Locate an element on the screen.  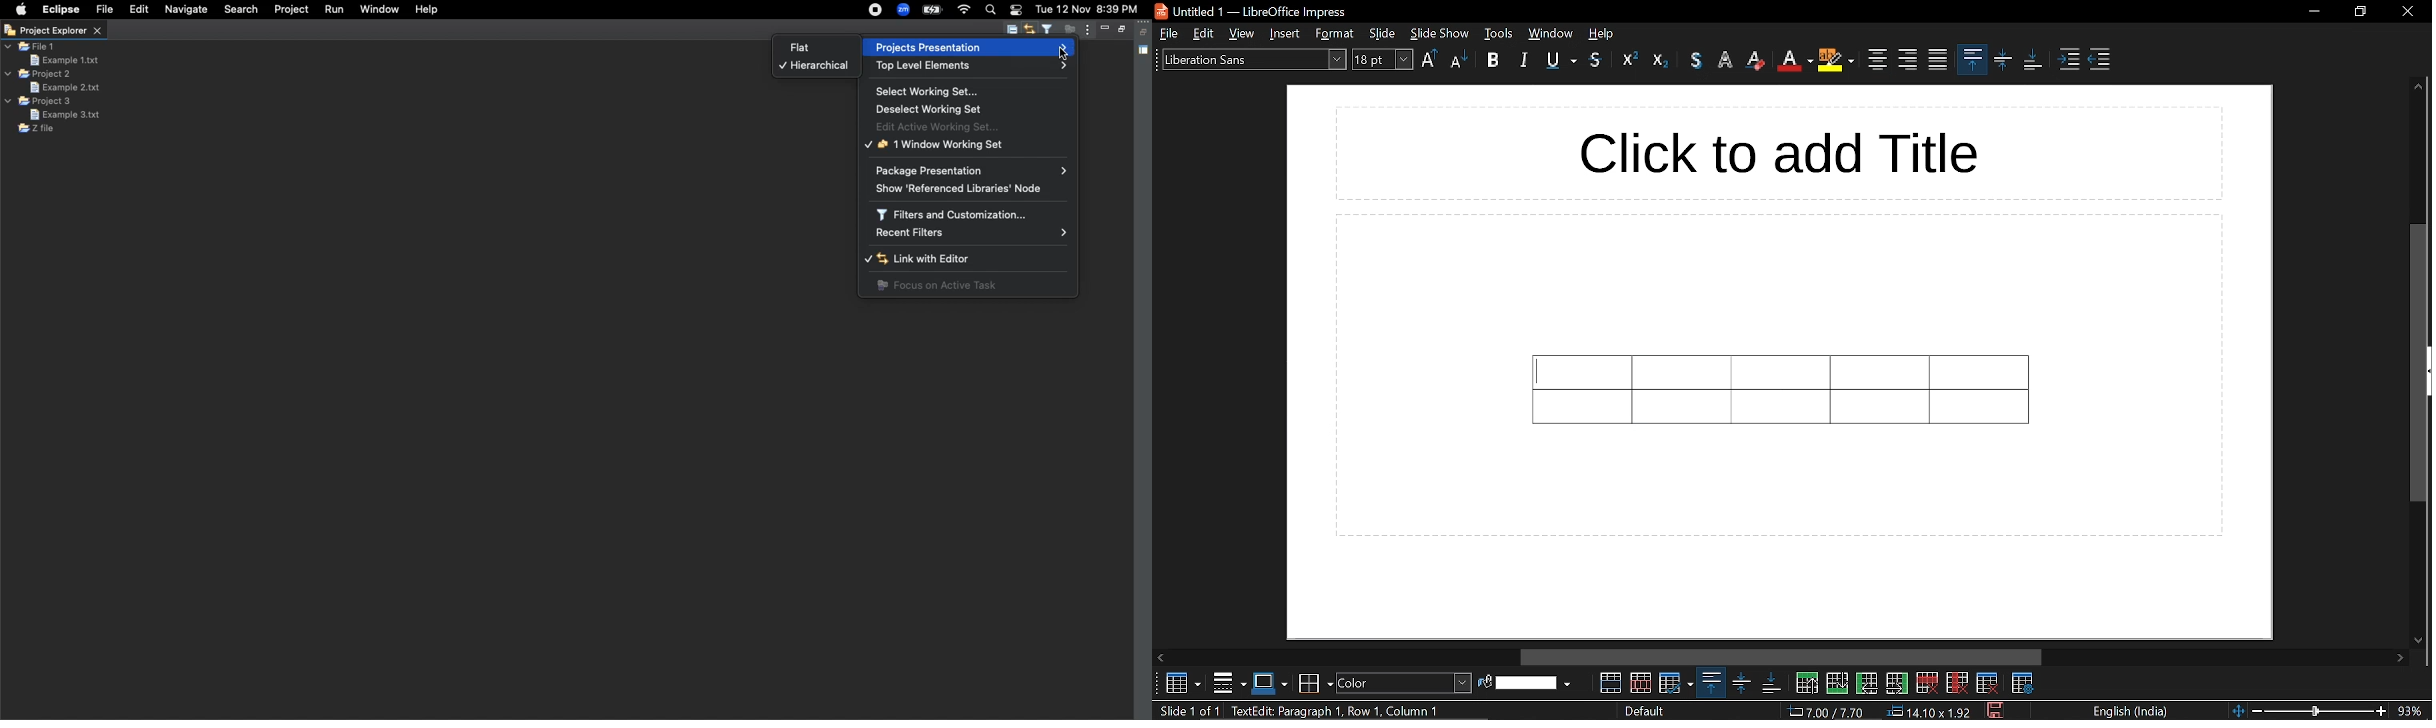
Window is located at coordinates (378, 11).